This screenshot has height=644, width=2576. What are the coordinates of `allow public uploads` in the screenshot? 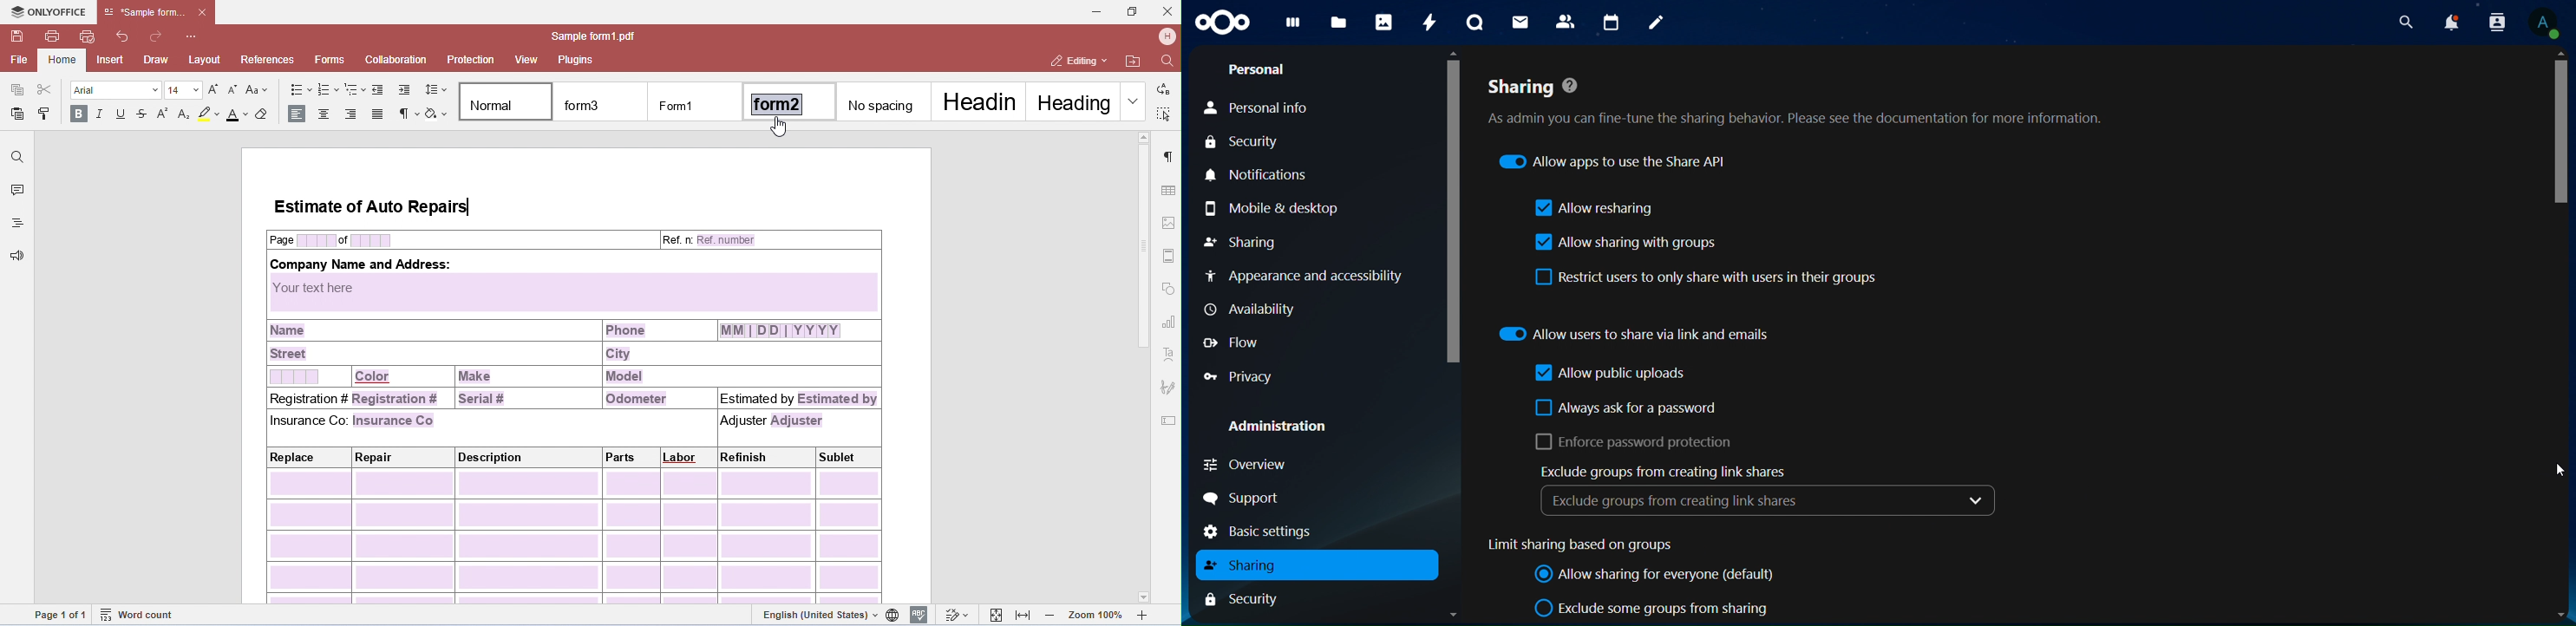 It's located at (1609, 373).